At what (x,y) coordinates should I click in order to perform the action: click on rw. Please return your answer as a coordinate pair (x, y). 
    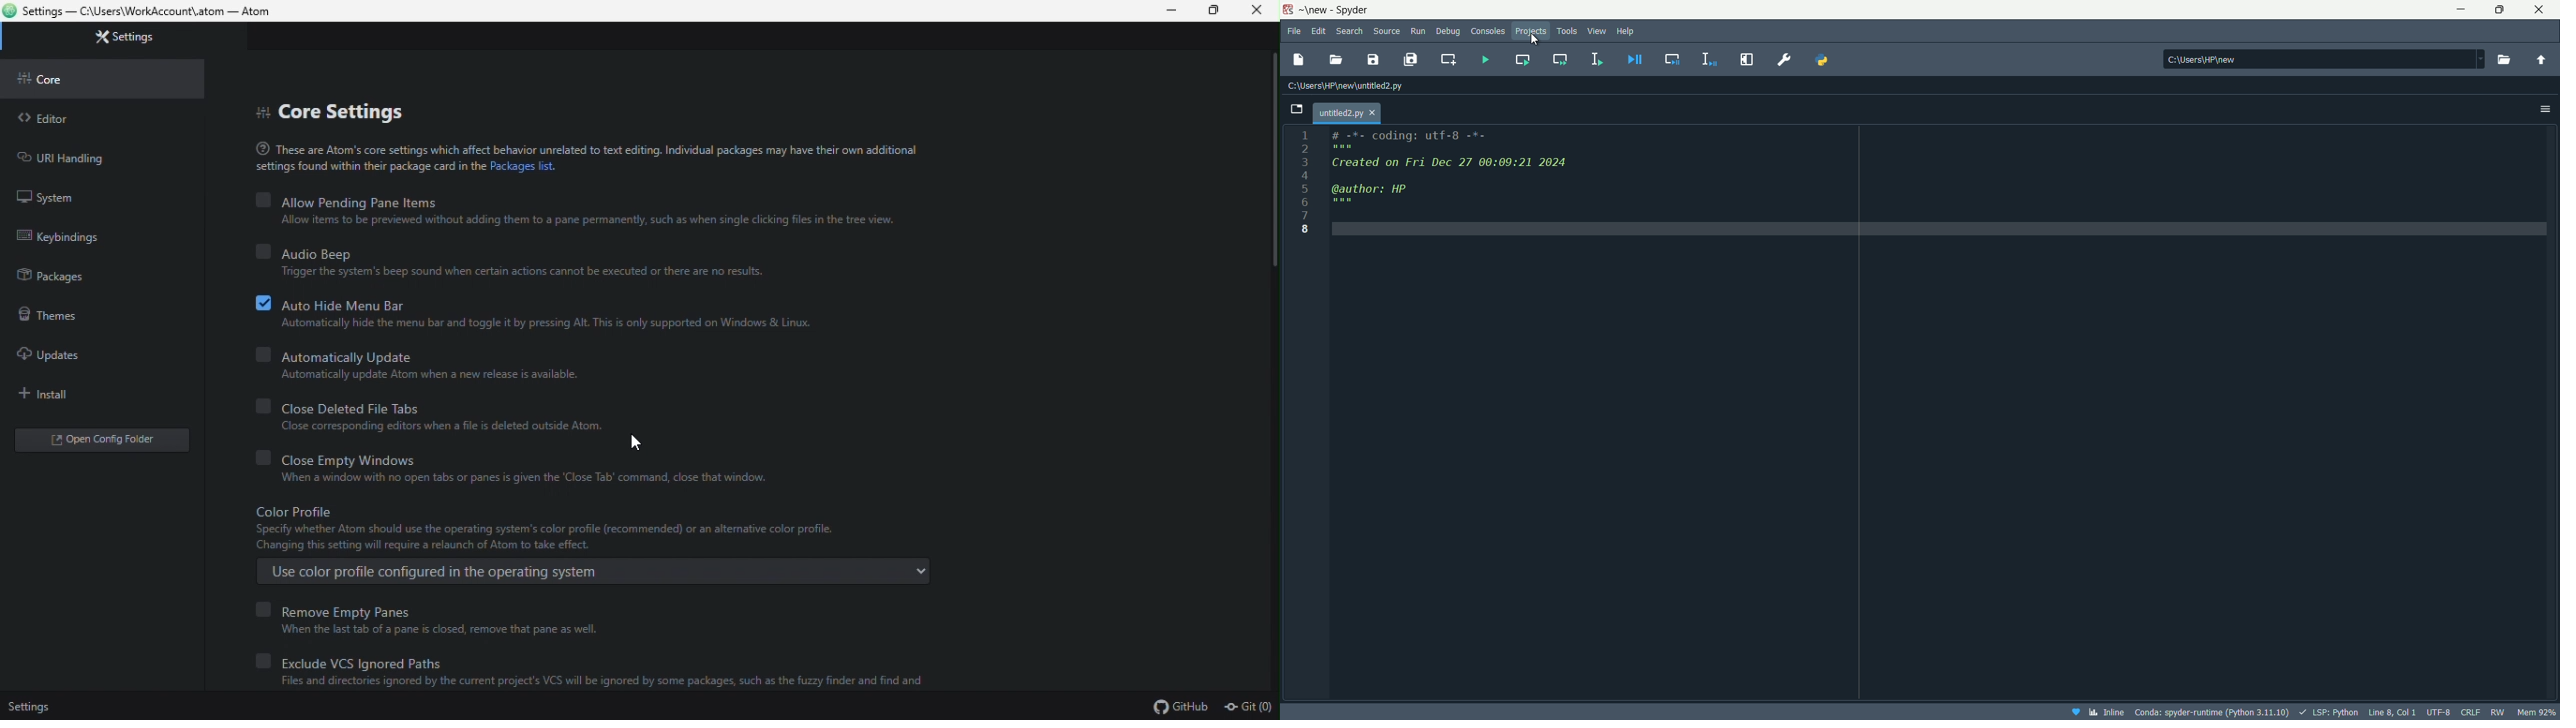
    Looking at the image, I should click on (2497, 712).